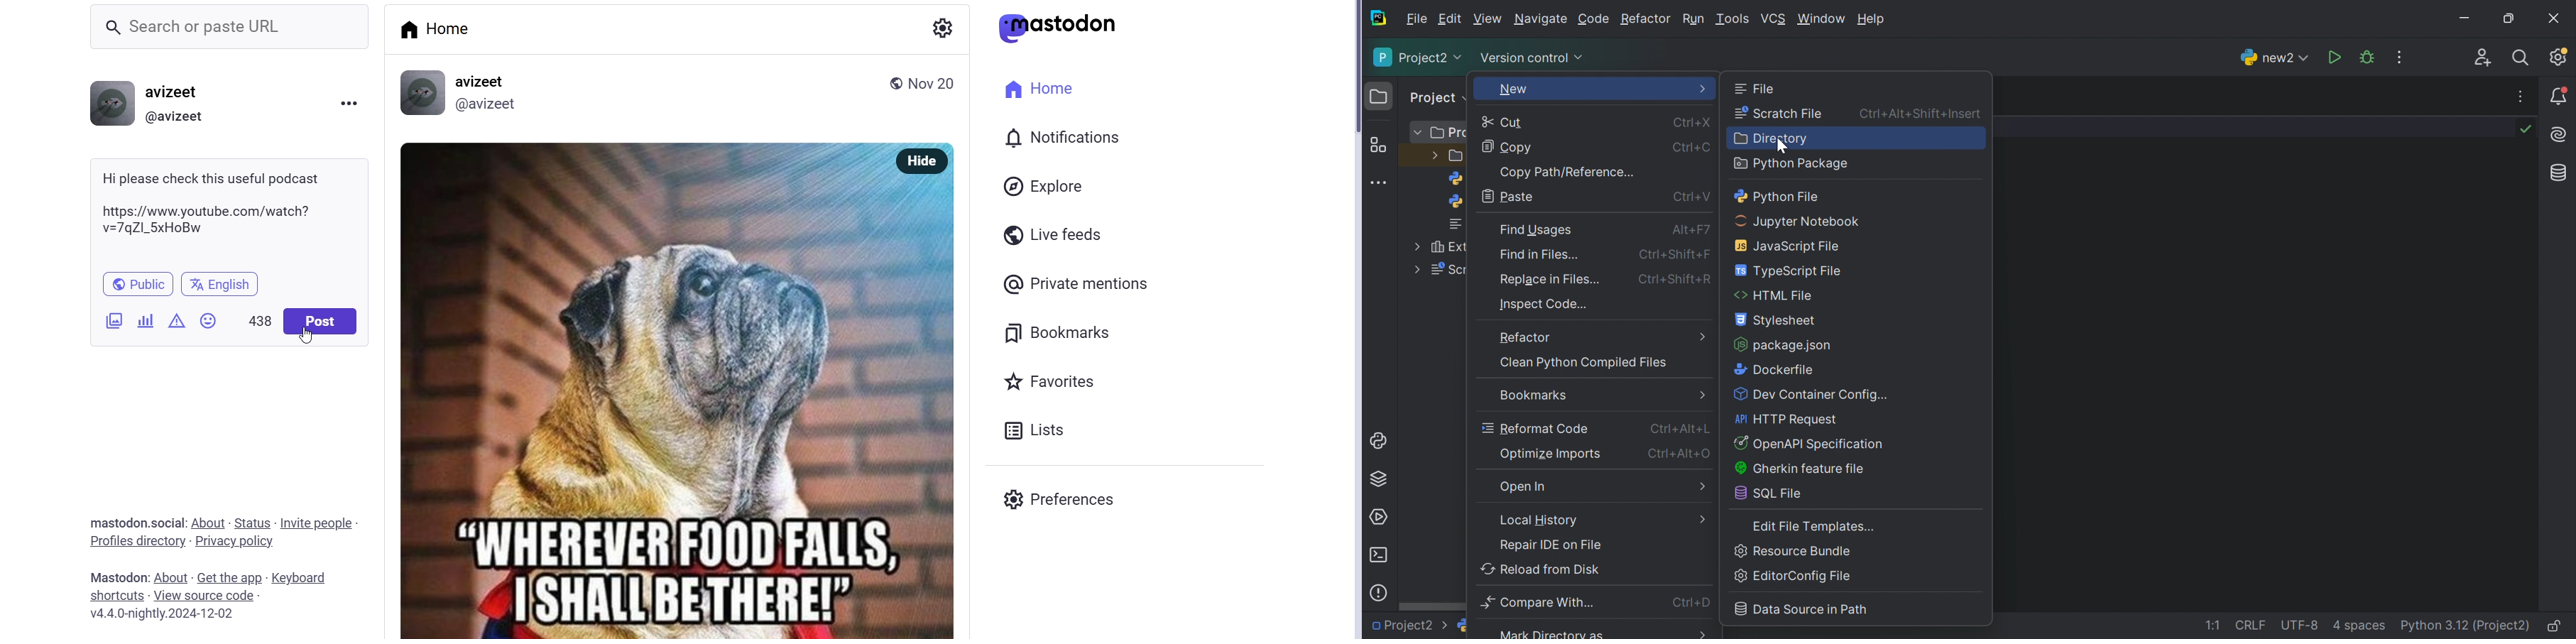  I want to click on Version control, so click(1531, 56).